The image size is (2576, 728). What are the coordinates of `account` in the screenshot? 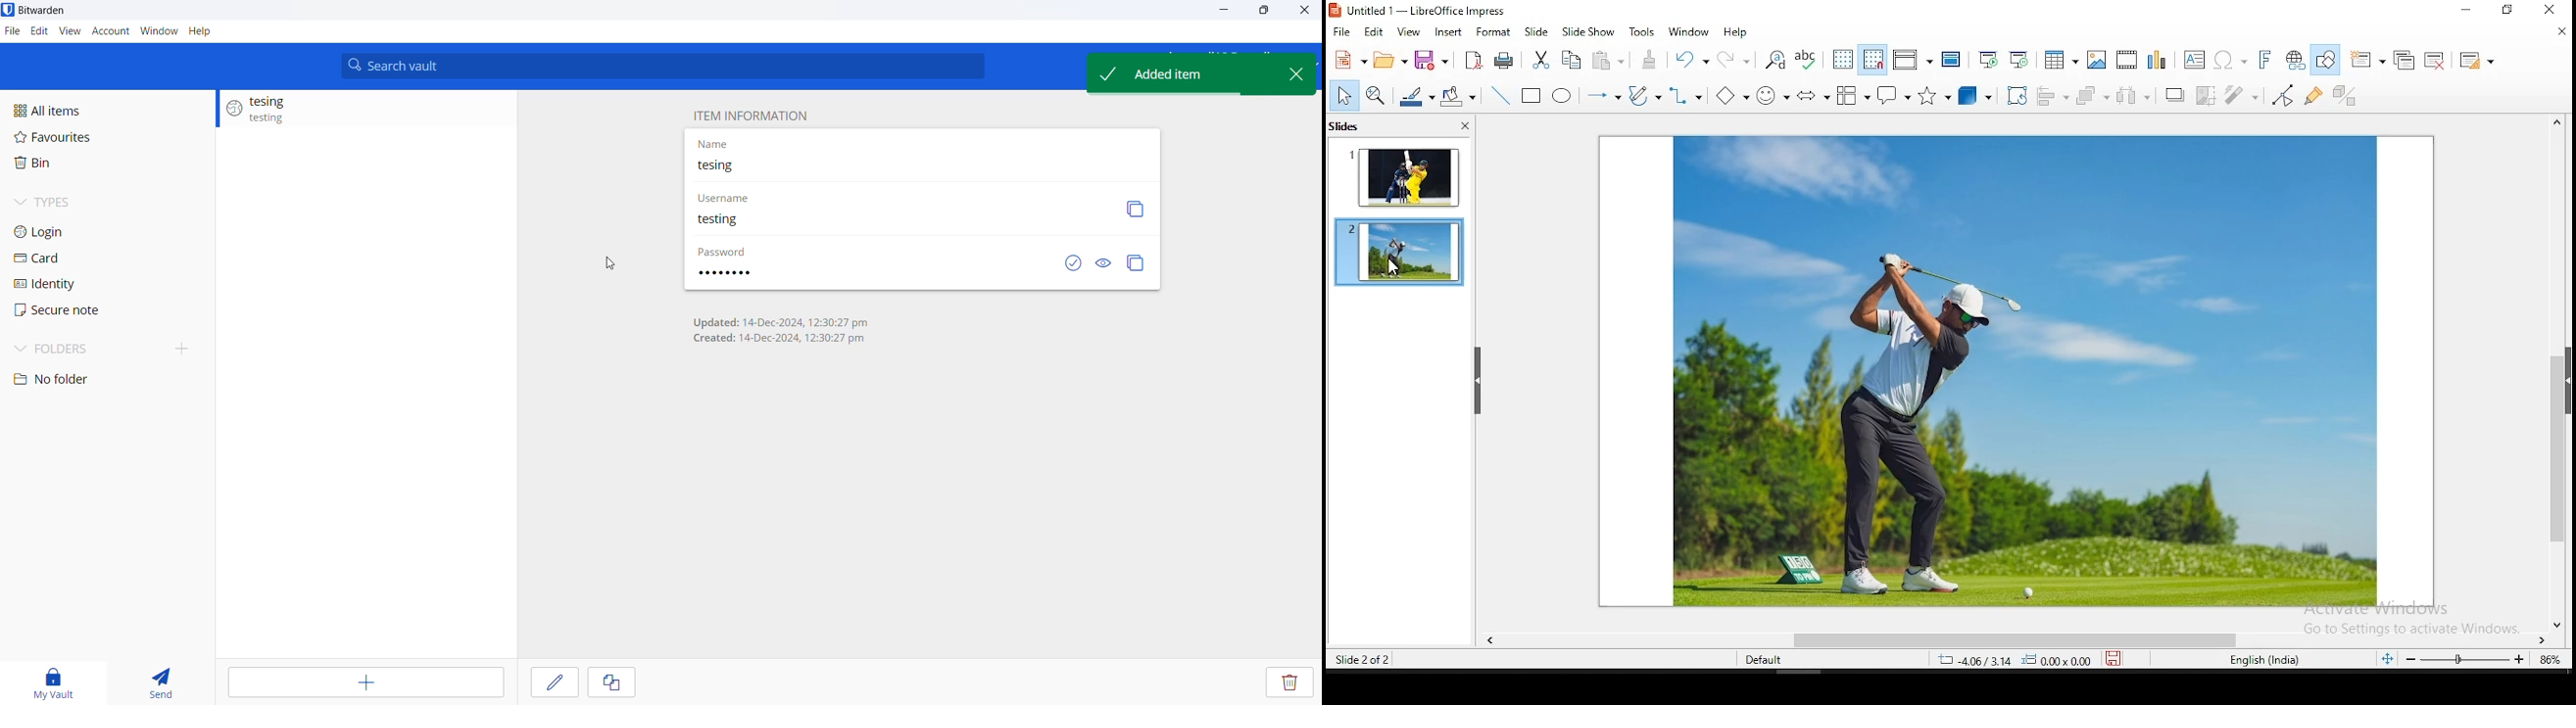 It's located at (111, 32).